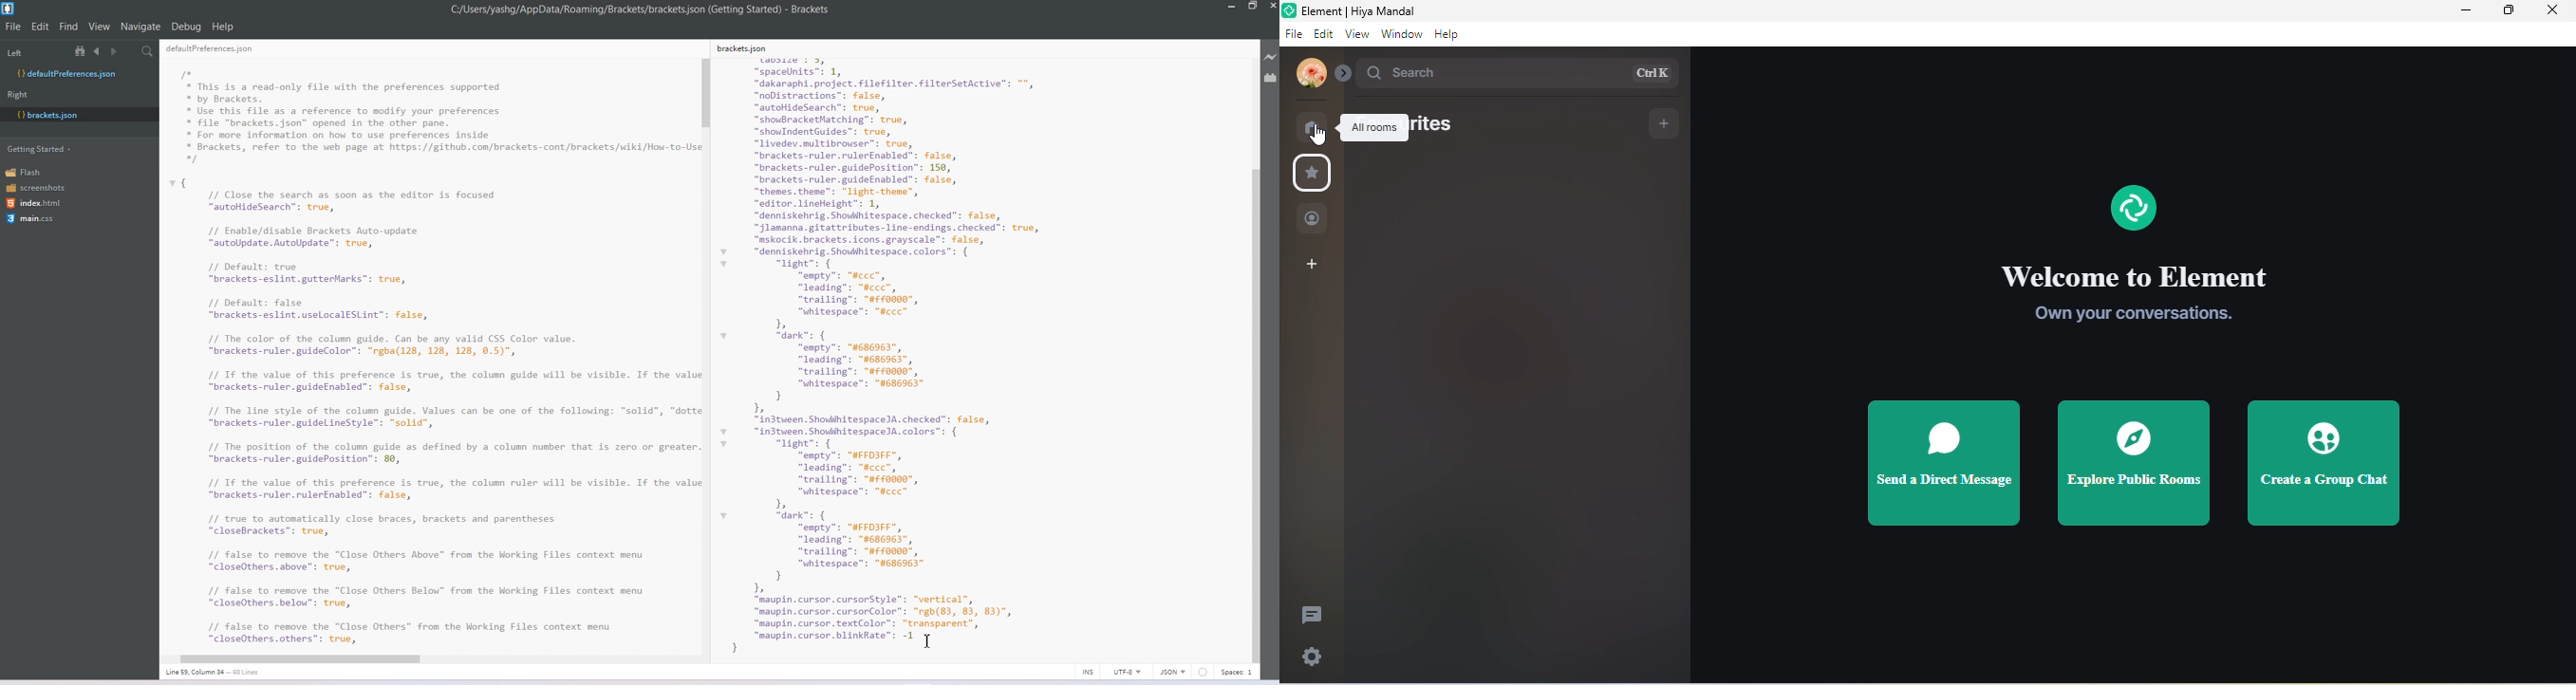  What do you see at coordinates (1127, 672) in the screenshot?
I see `UTF-8` at bounding box center [1127, 672].